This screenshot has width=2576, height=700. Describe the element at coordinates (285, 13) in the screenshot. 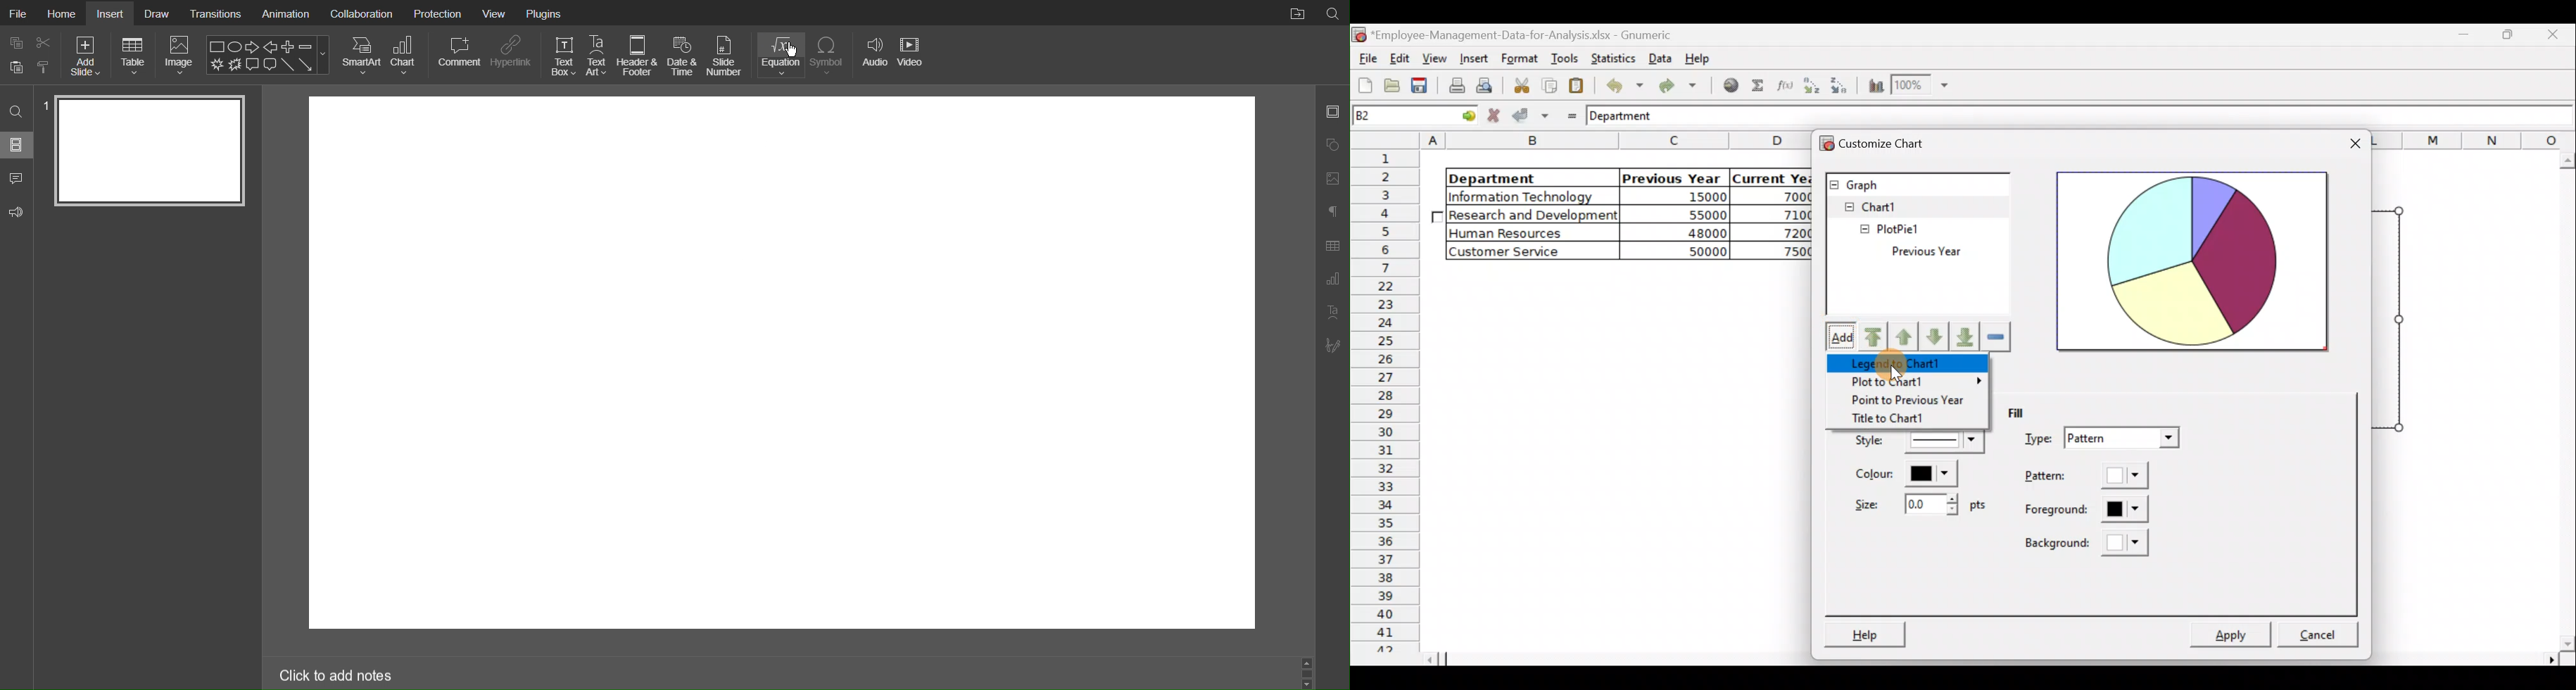

I see `Animation` at that location.